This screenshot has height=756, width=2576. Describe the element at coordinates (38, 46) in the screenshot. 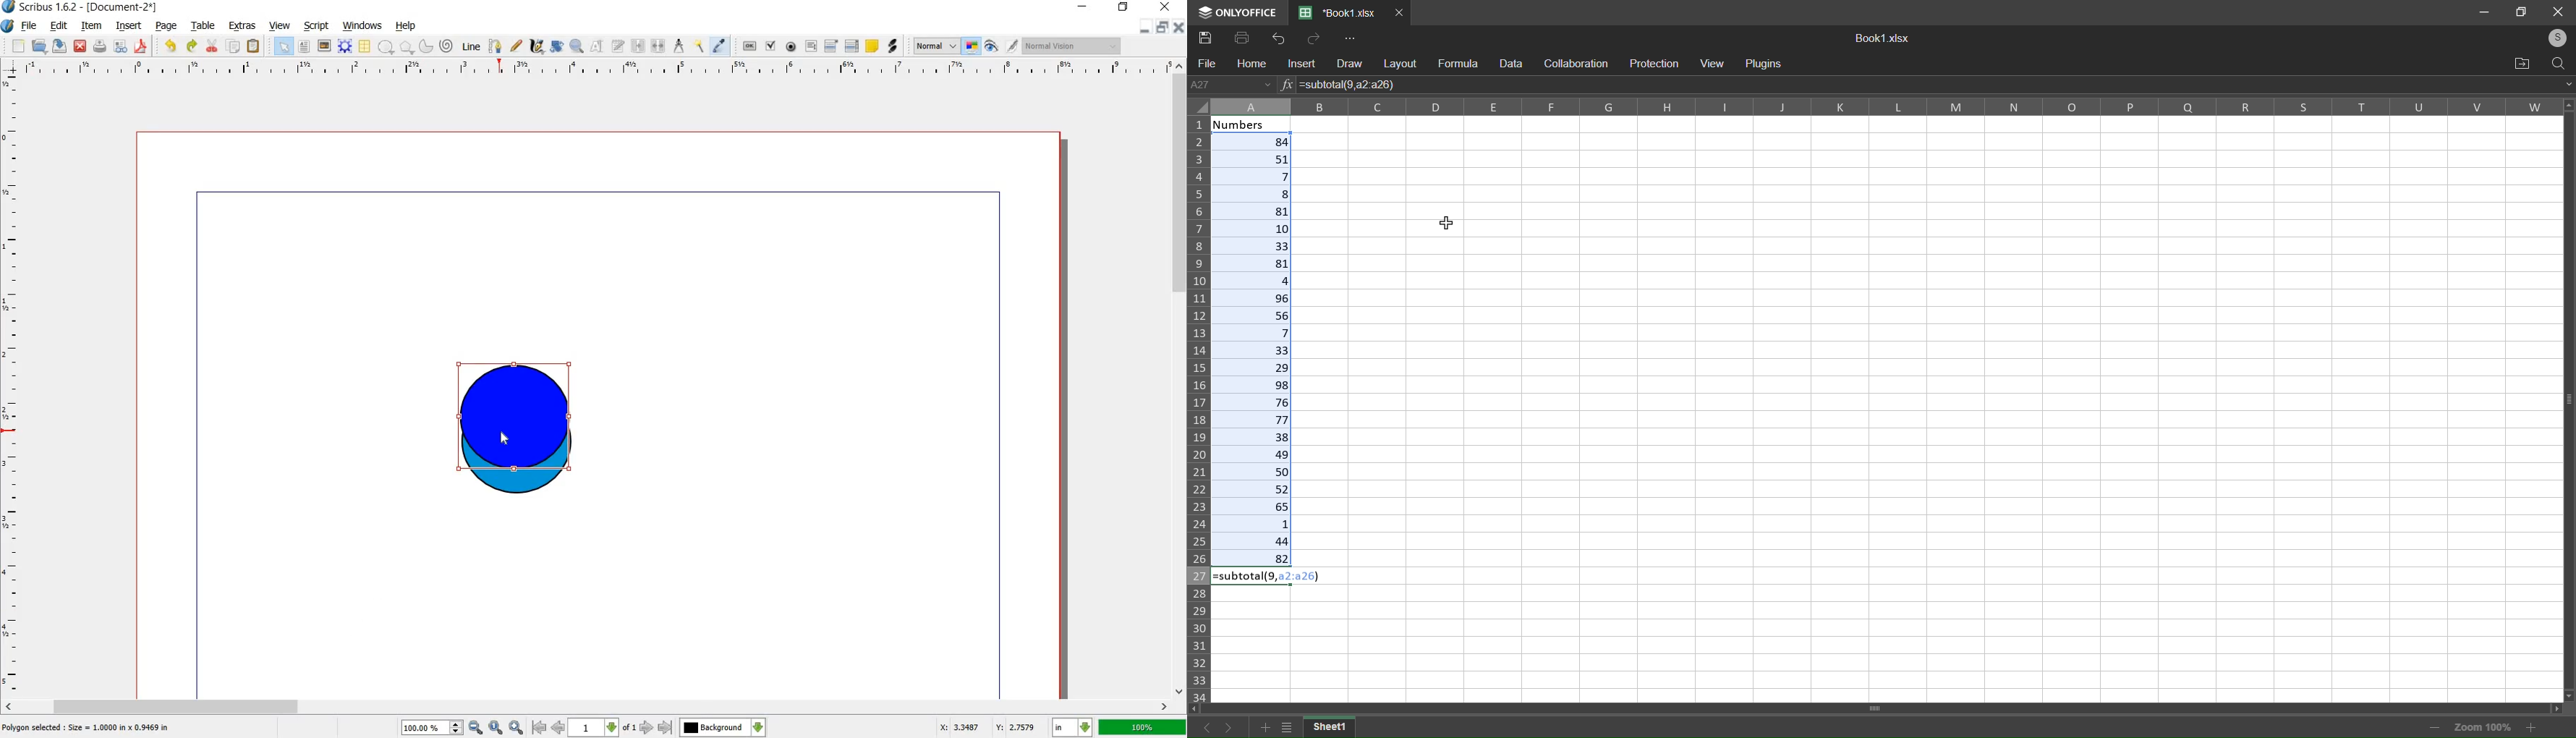

I see `open` at that location.